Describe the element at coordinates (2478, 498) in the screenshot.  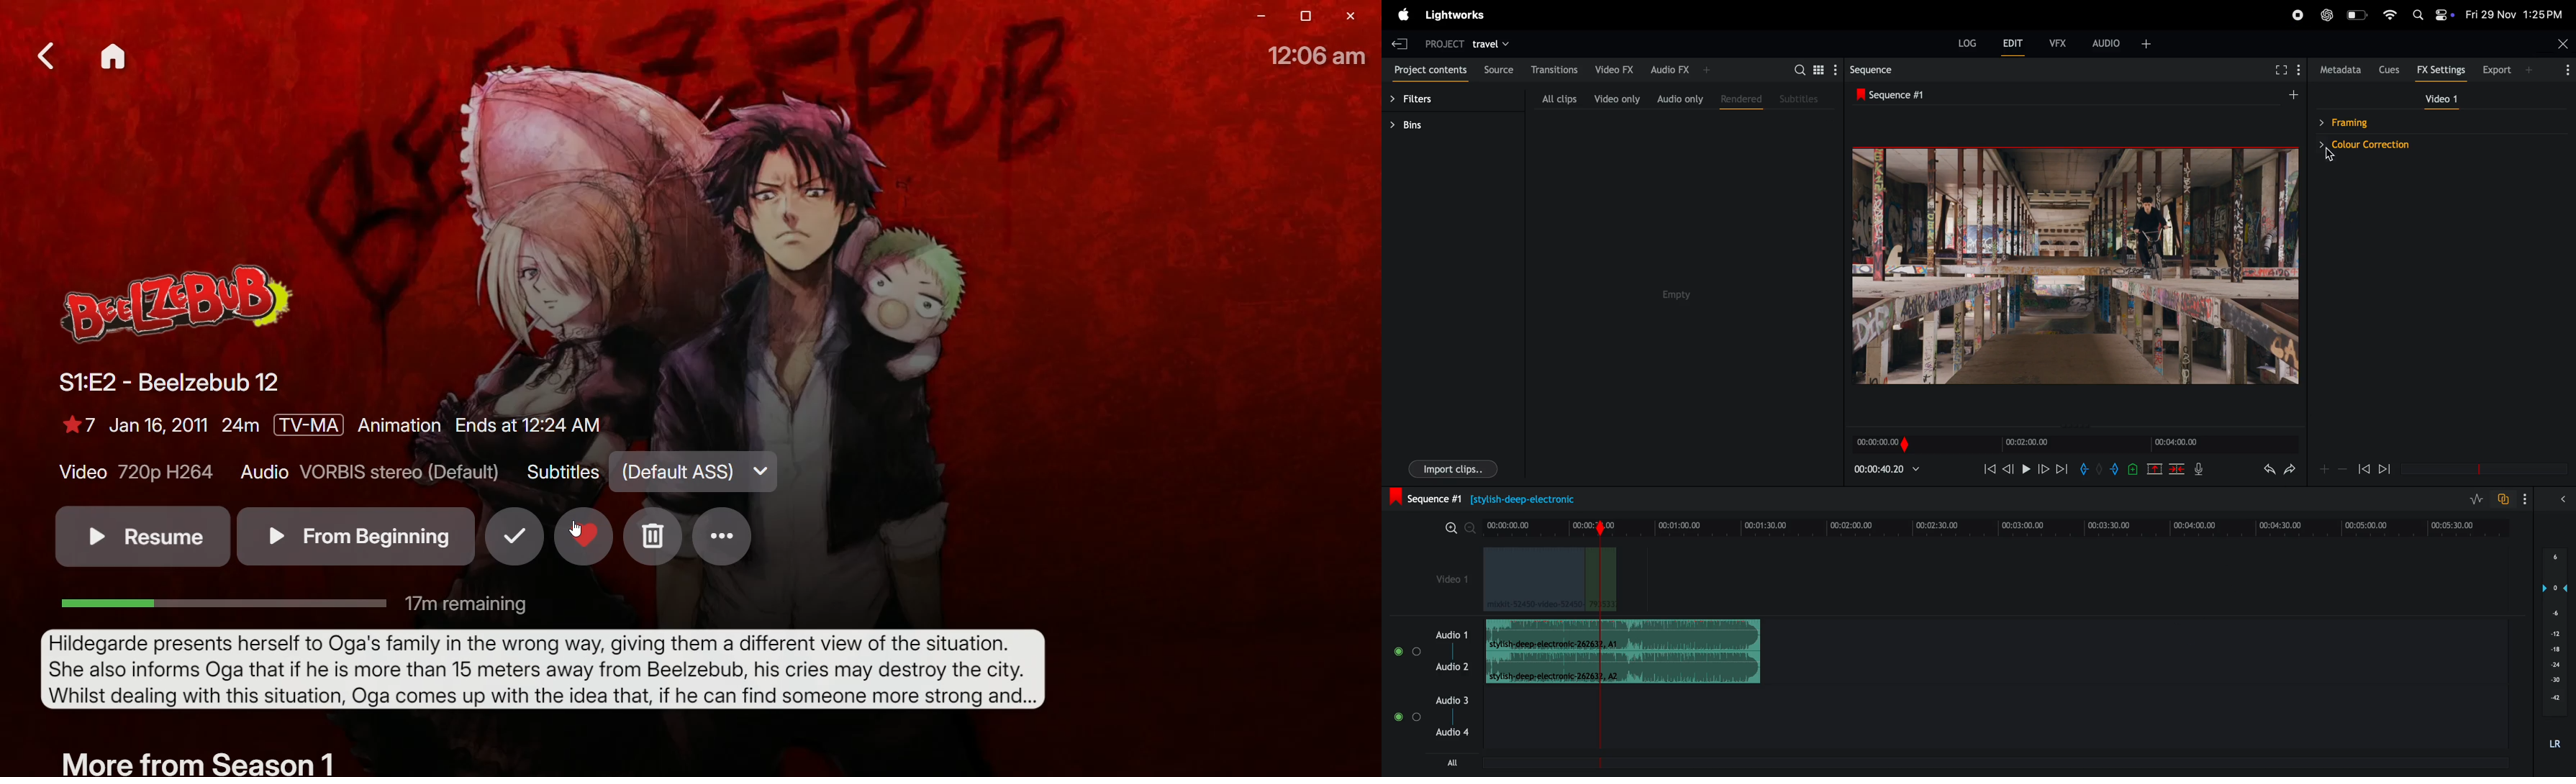
I see `toggle audio level editing` at that location.